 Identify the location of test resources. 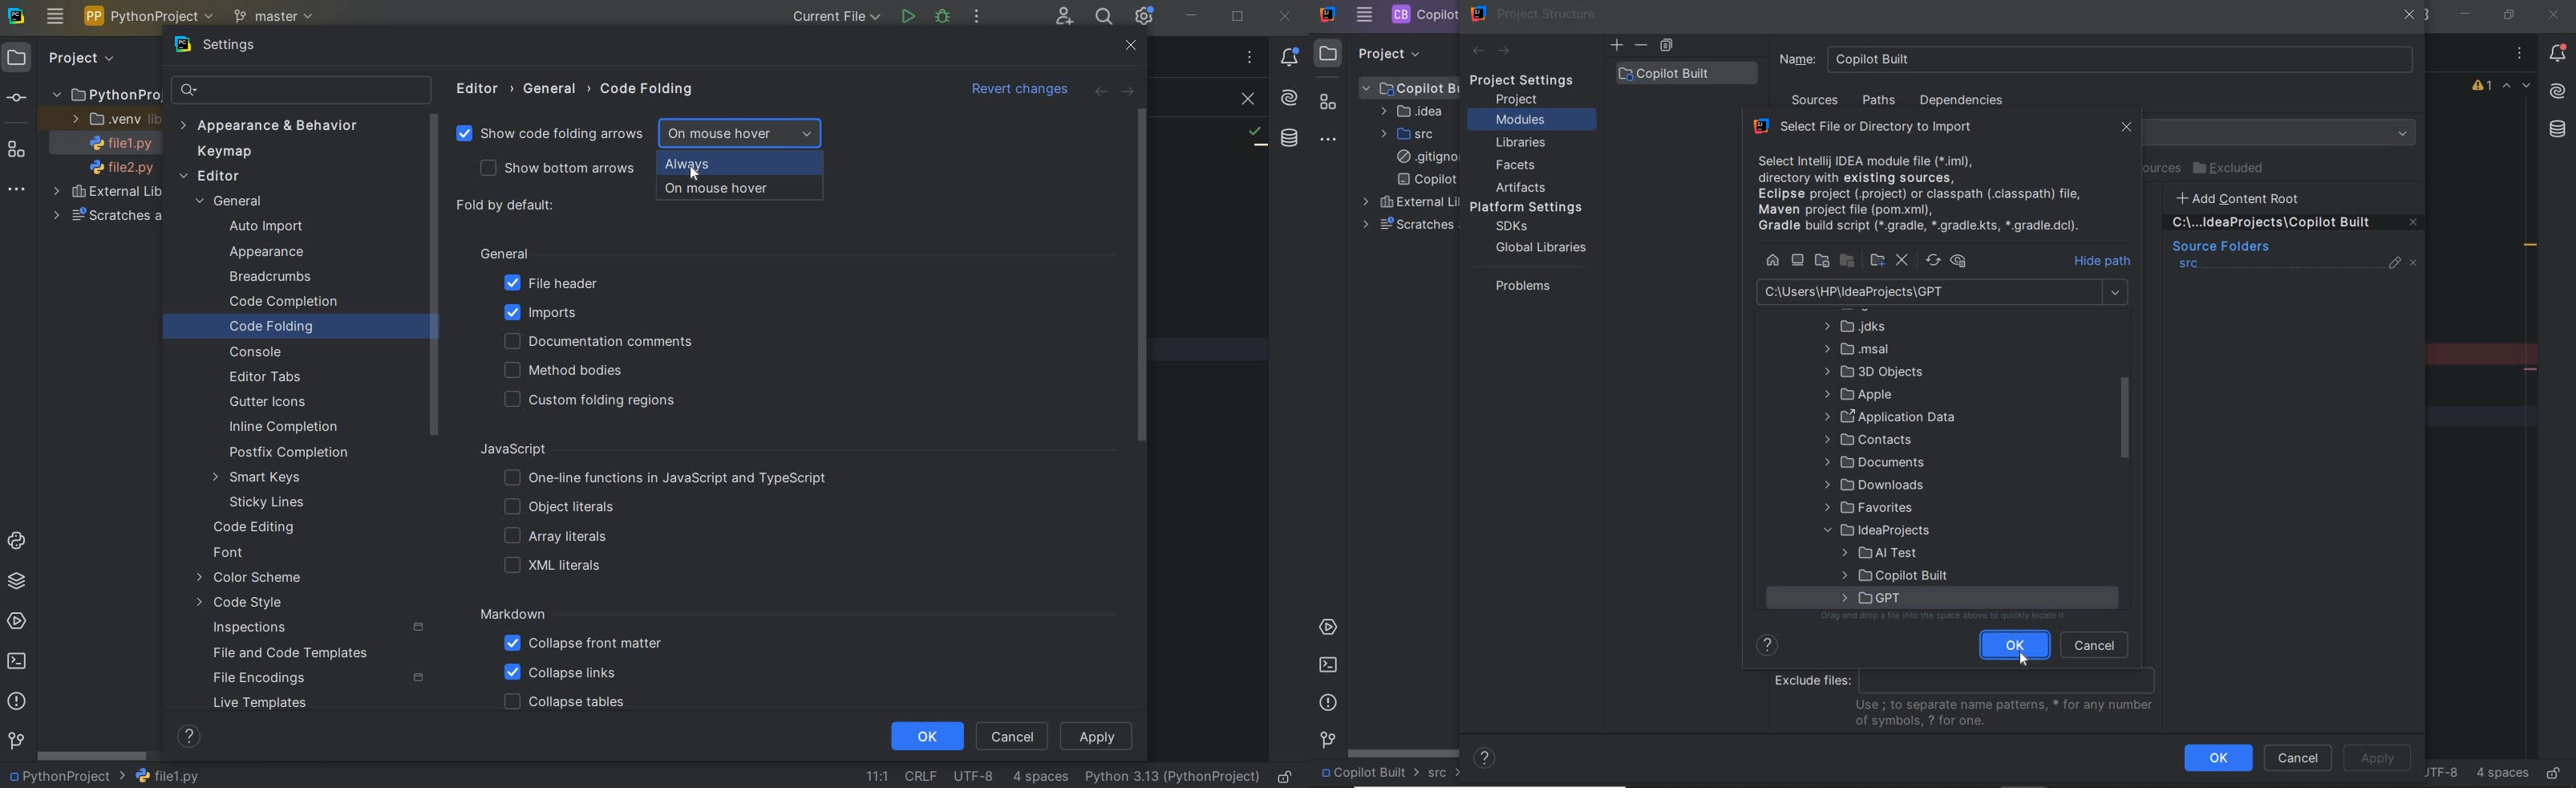
(2166, 169).